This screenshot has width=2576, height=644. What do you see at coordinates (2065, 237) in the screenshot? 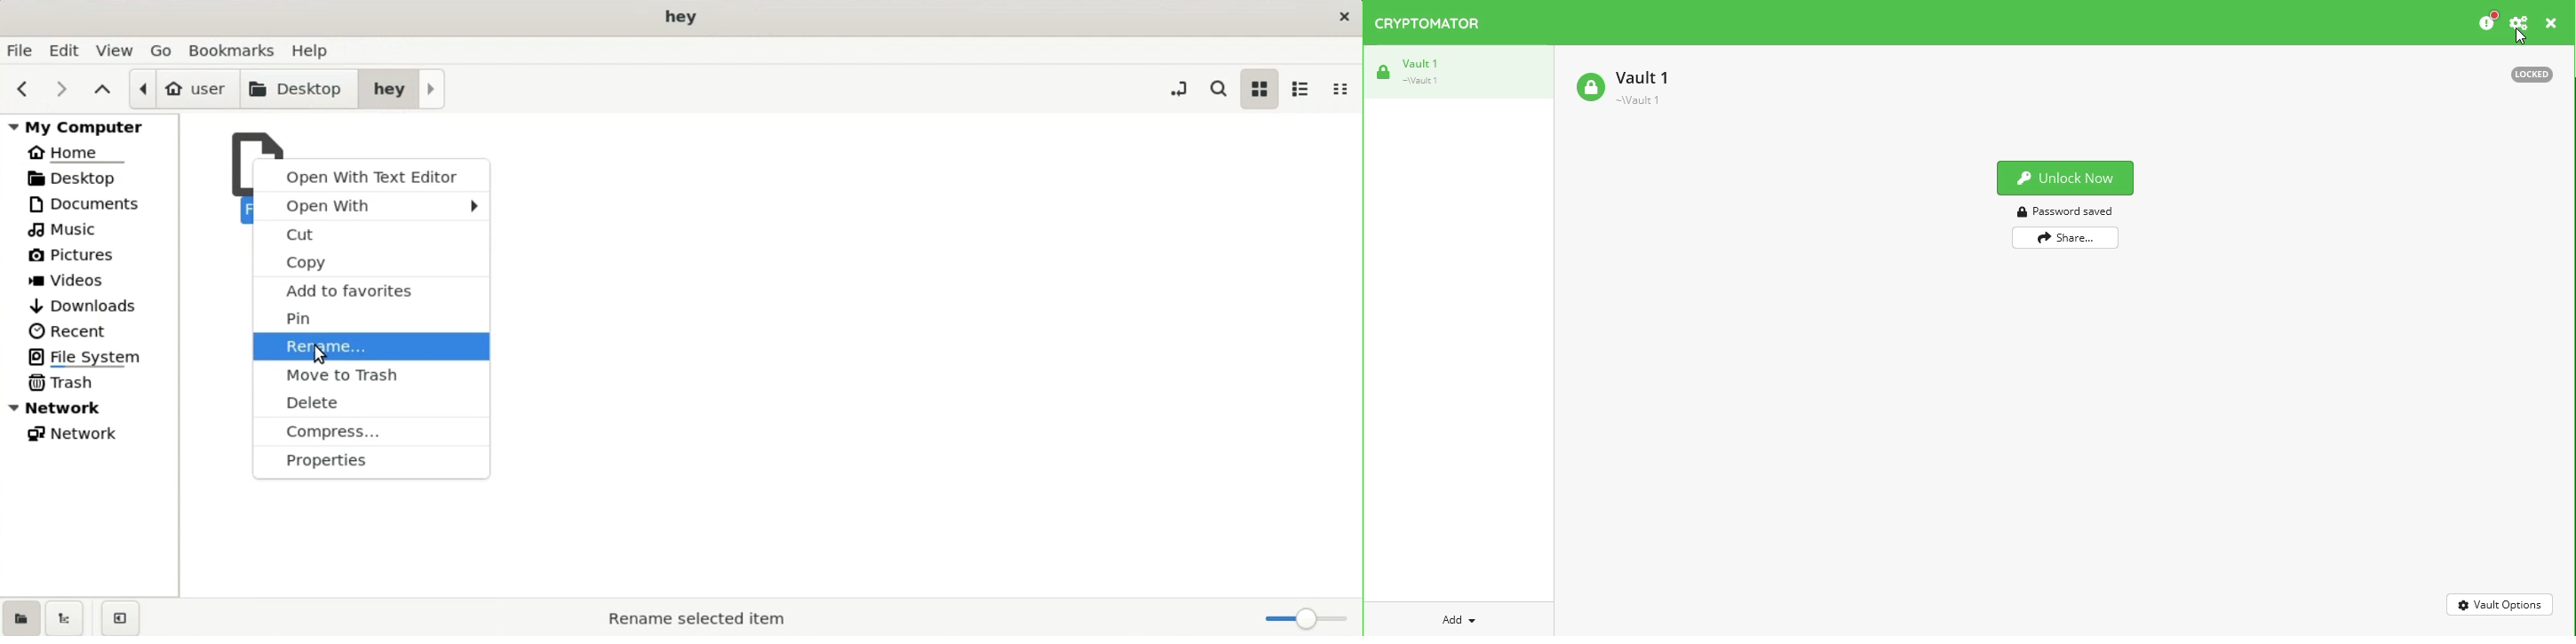
I see `share` at bounding box center [2065, 237].